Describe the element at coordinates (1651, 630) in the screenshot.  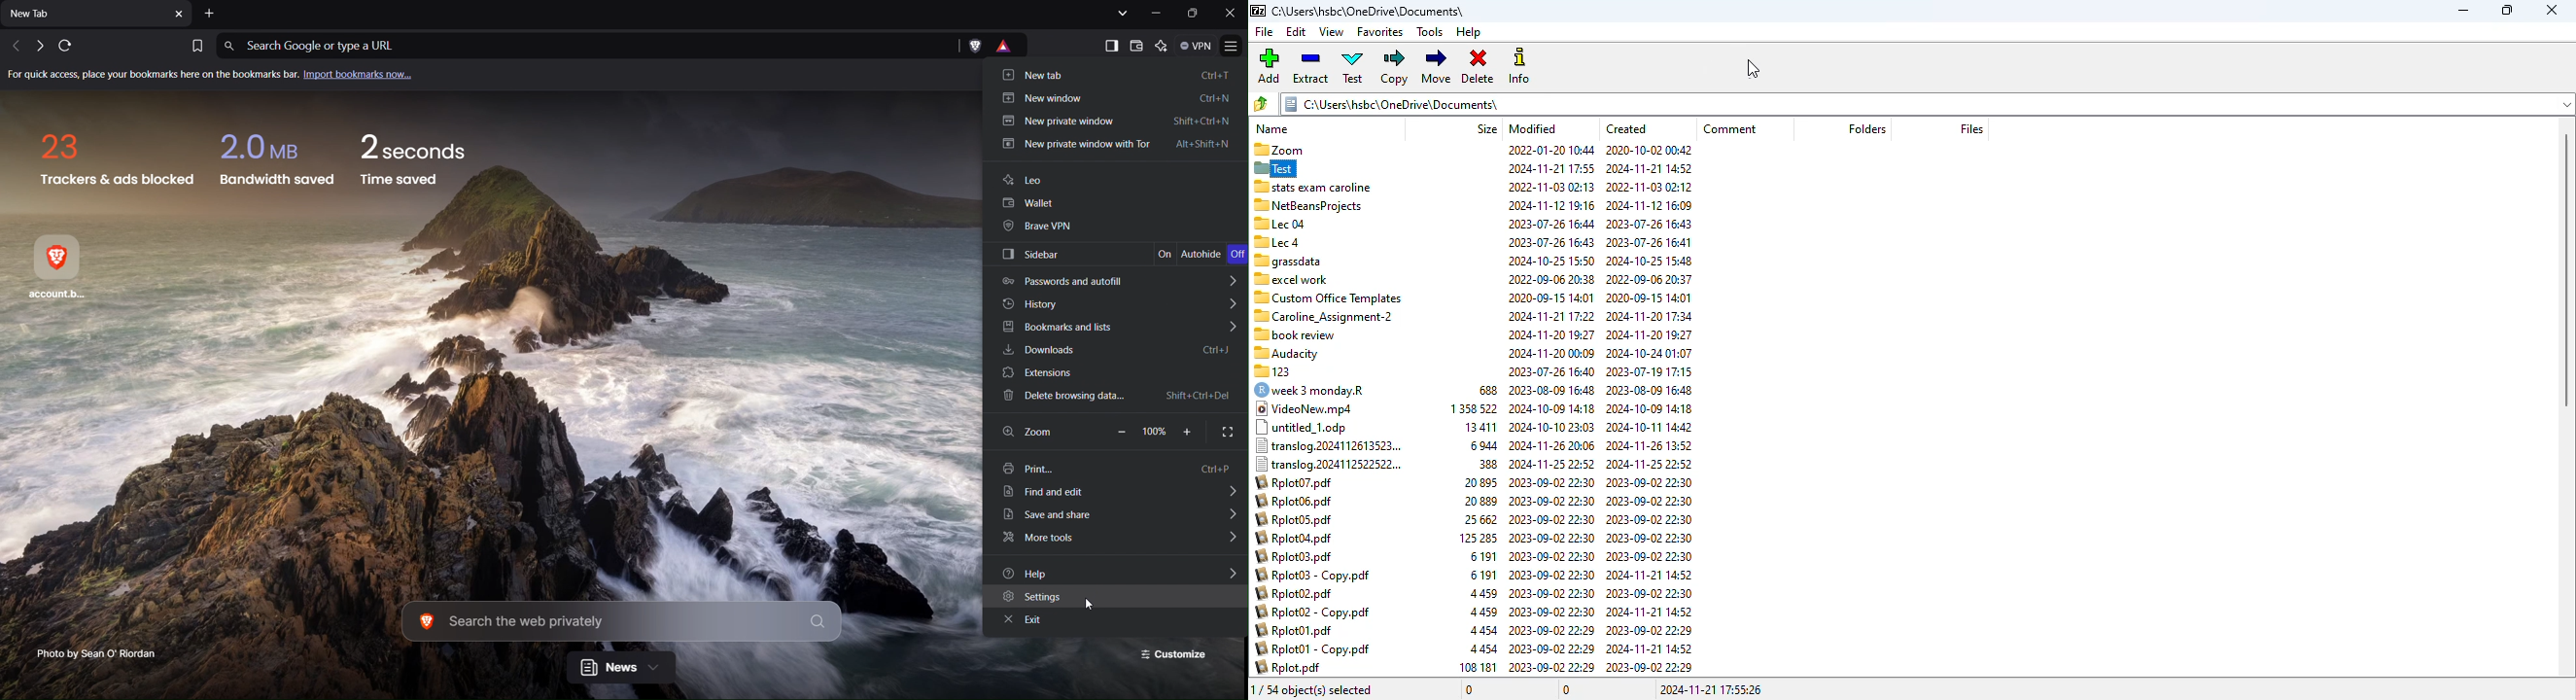
I see `2023-09-02 22:29` at that location.